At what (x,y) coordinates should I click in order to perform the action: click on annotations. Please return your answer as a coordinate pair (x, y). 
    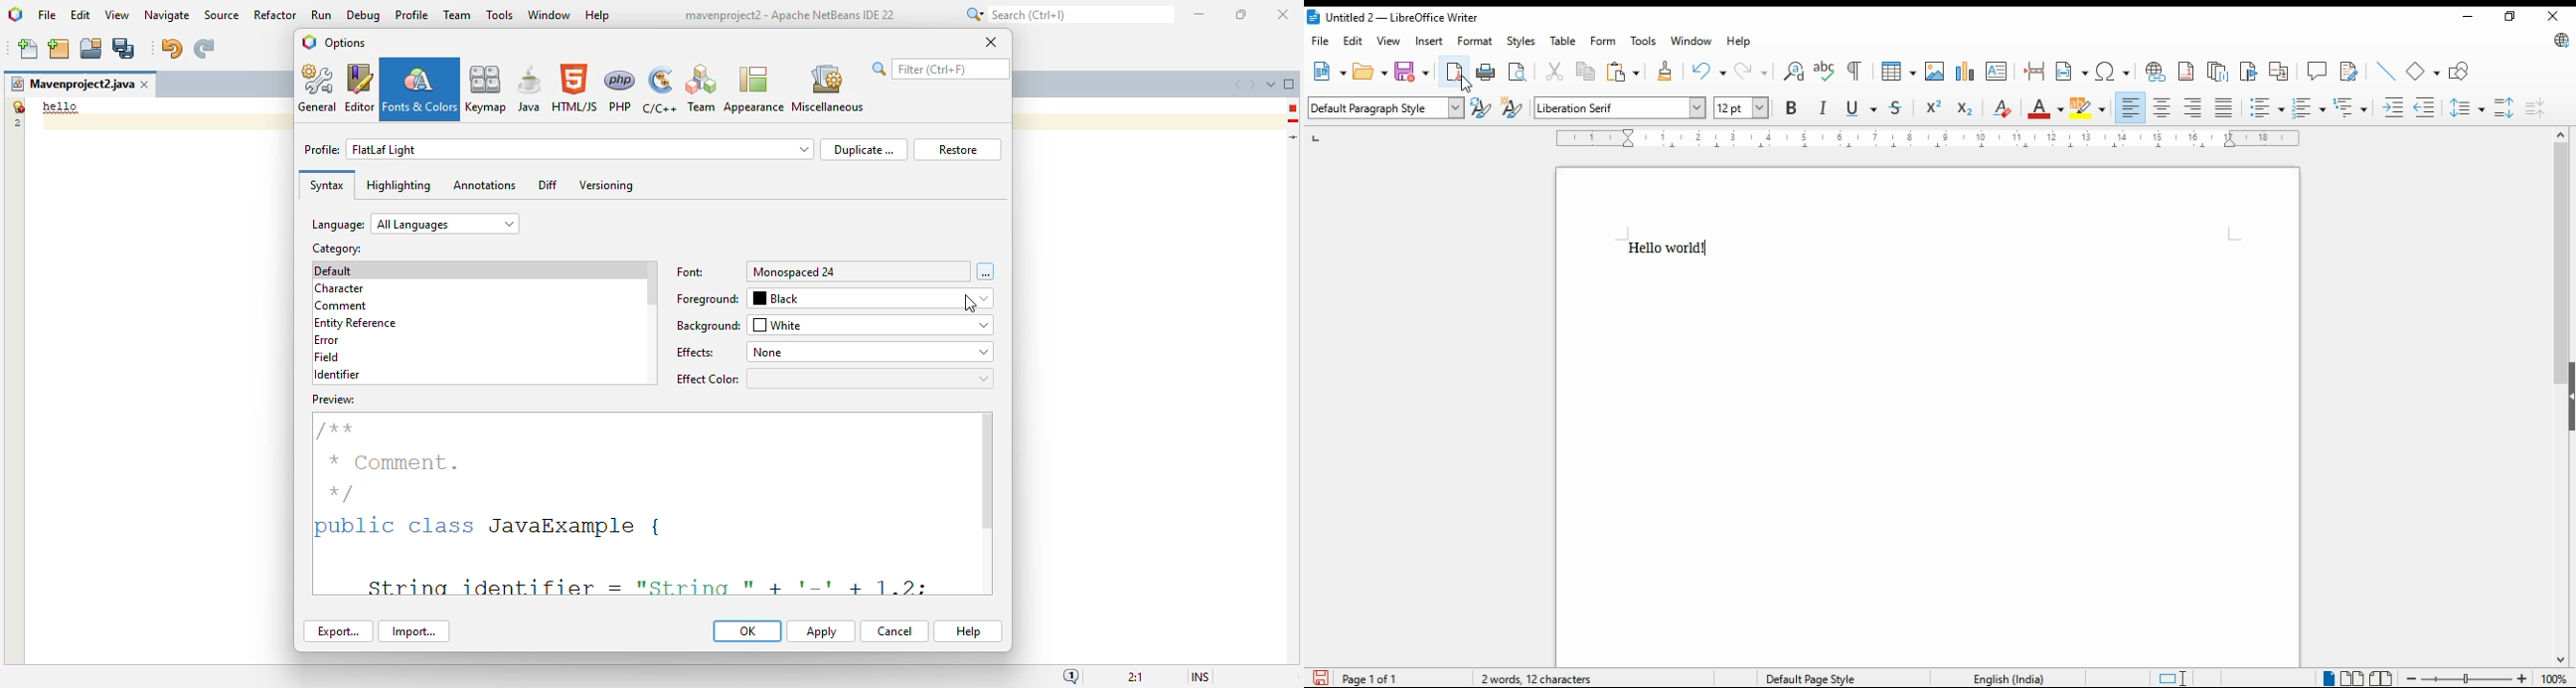
    Looking at the image, I should click on (484, 184).